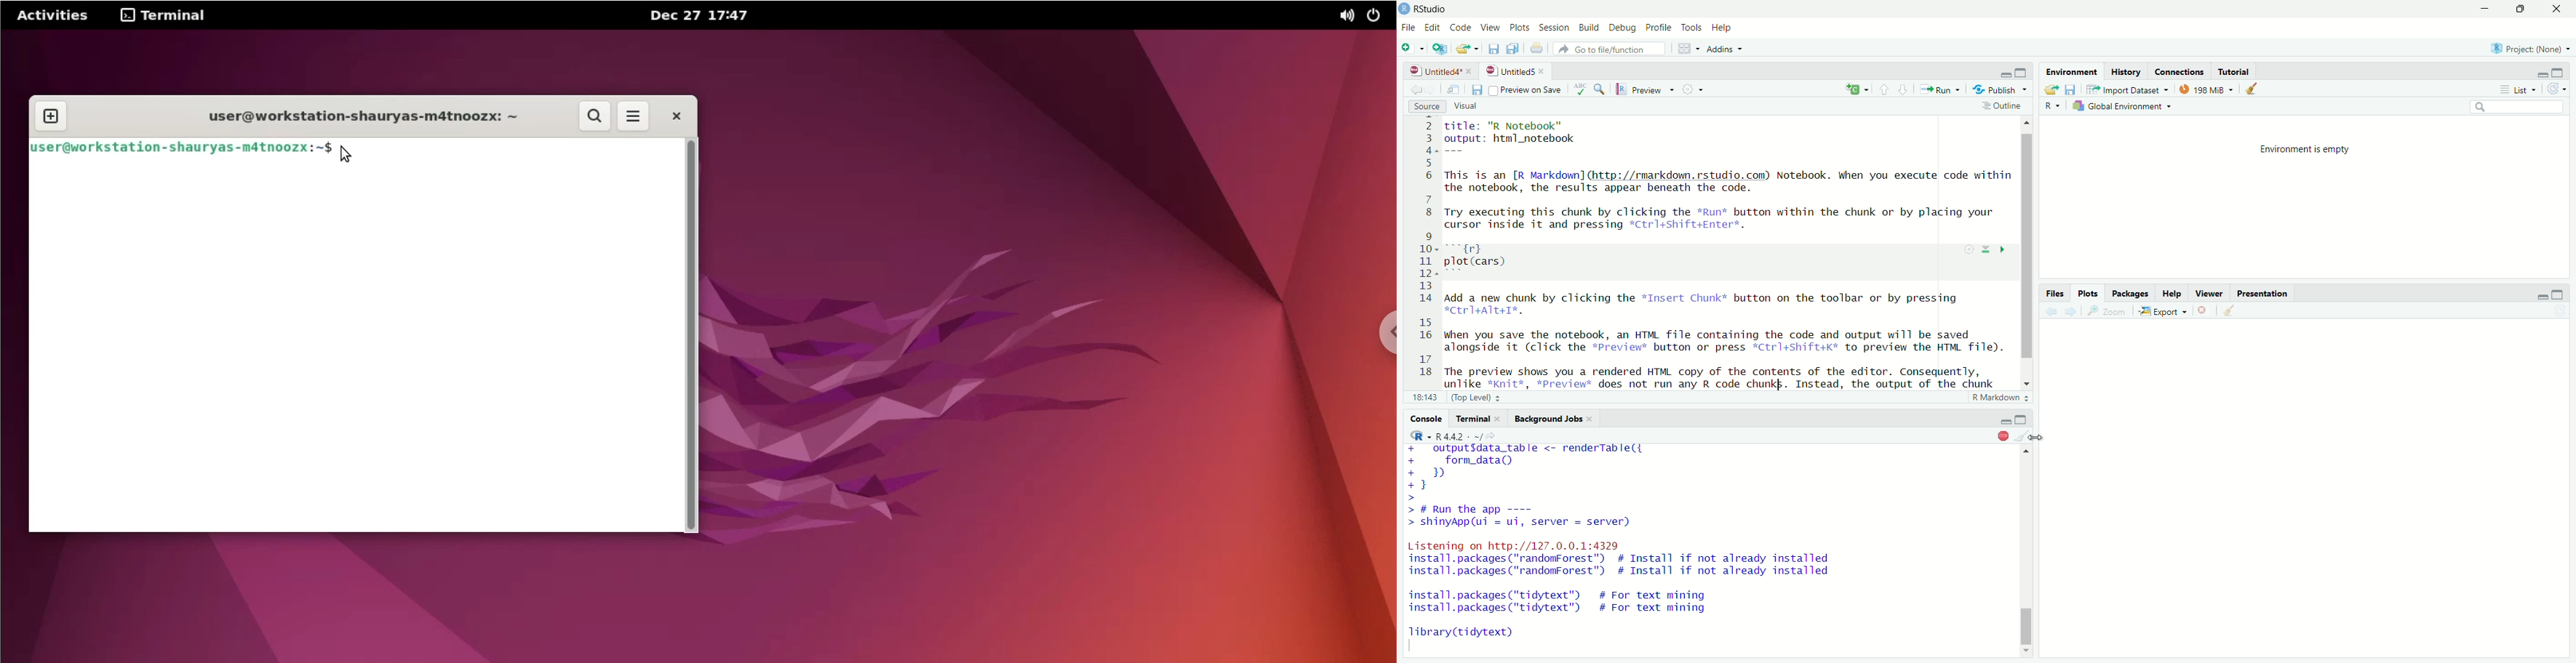 This screenshot has width=2576, height=672. Describe the element at coordinates (2522, 90) in the screenshot. I see `List` at that location.